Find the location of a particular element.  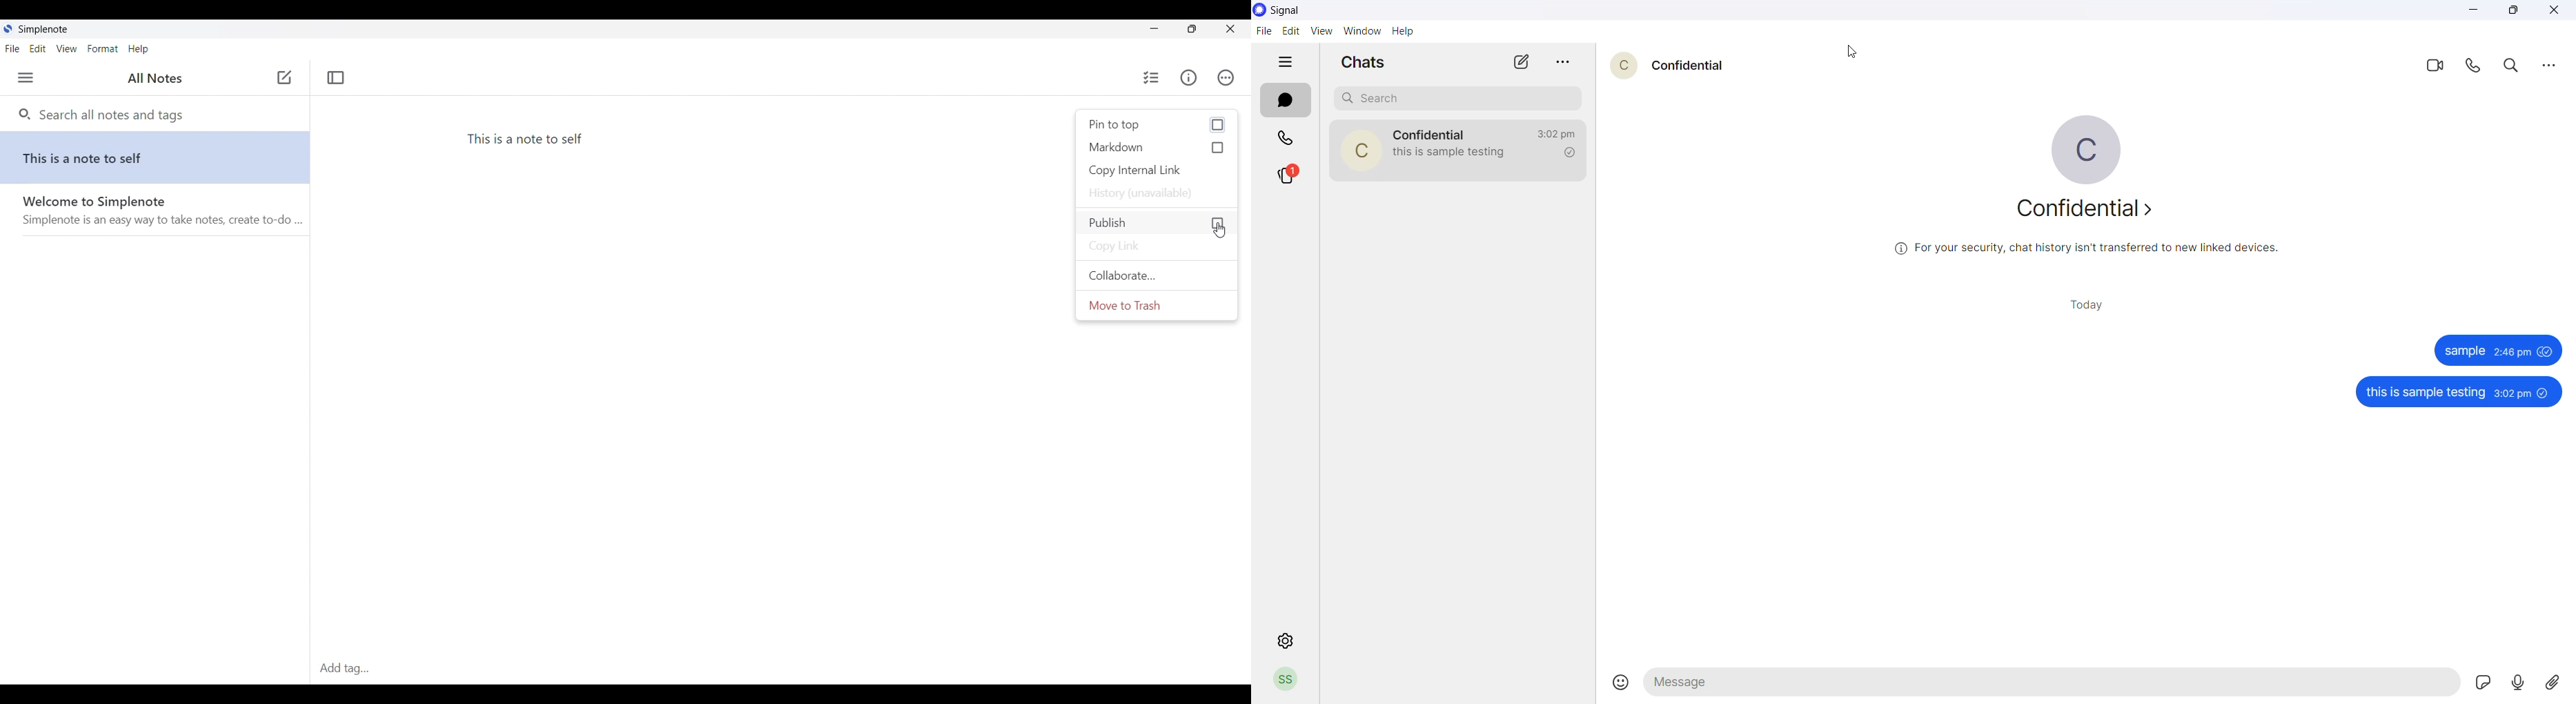

Format is located at coordinates (104, 49).